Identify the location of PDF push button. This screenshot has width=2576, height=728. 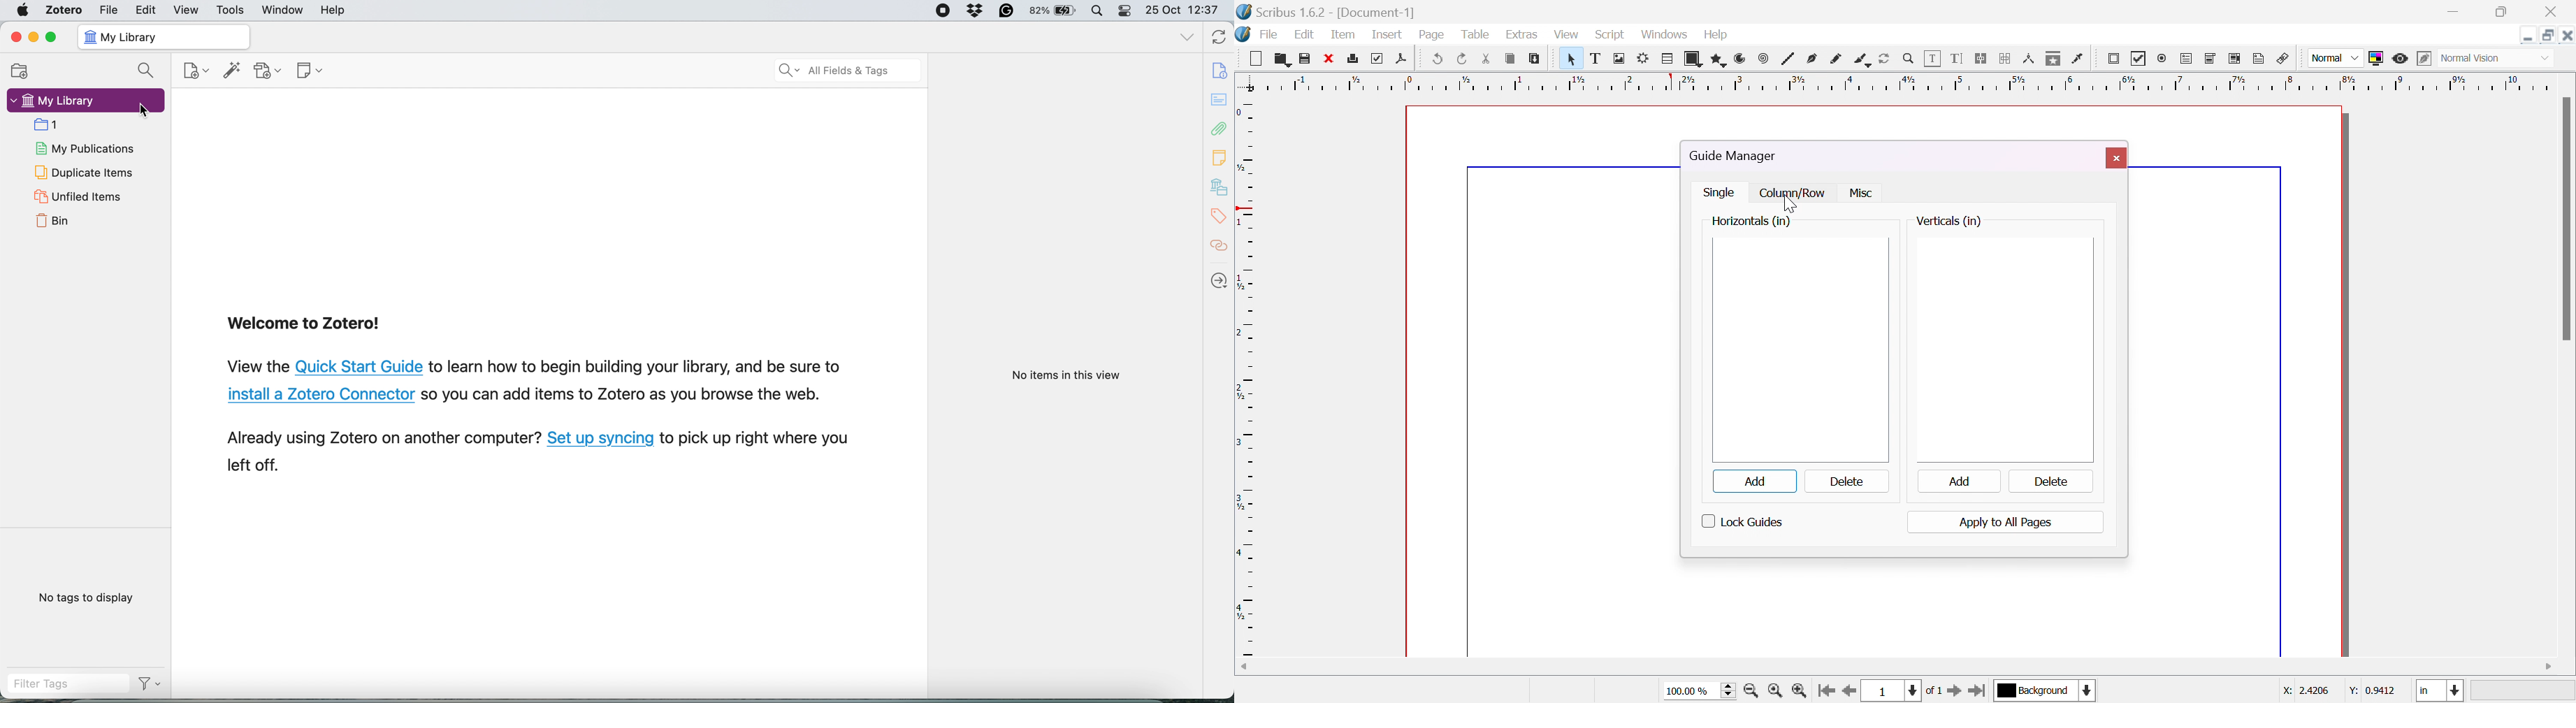
(2113, 61).